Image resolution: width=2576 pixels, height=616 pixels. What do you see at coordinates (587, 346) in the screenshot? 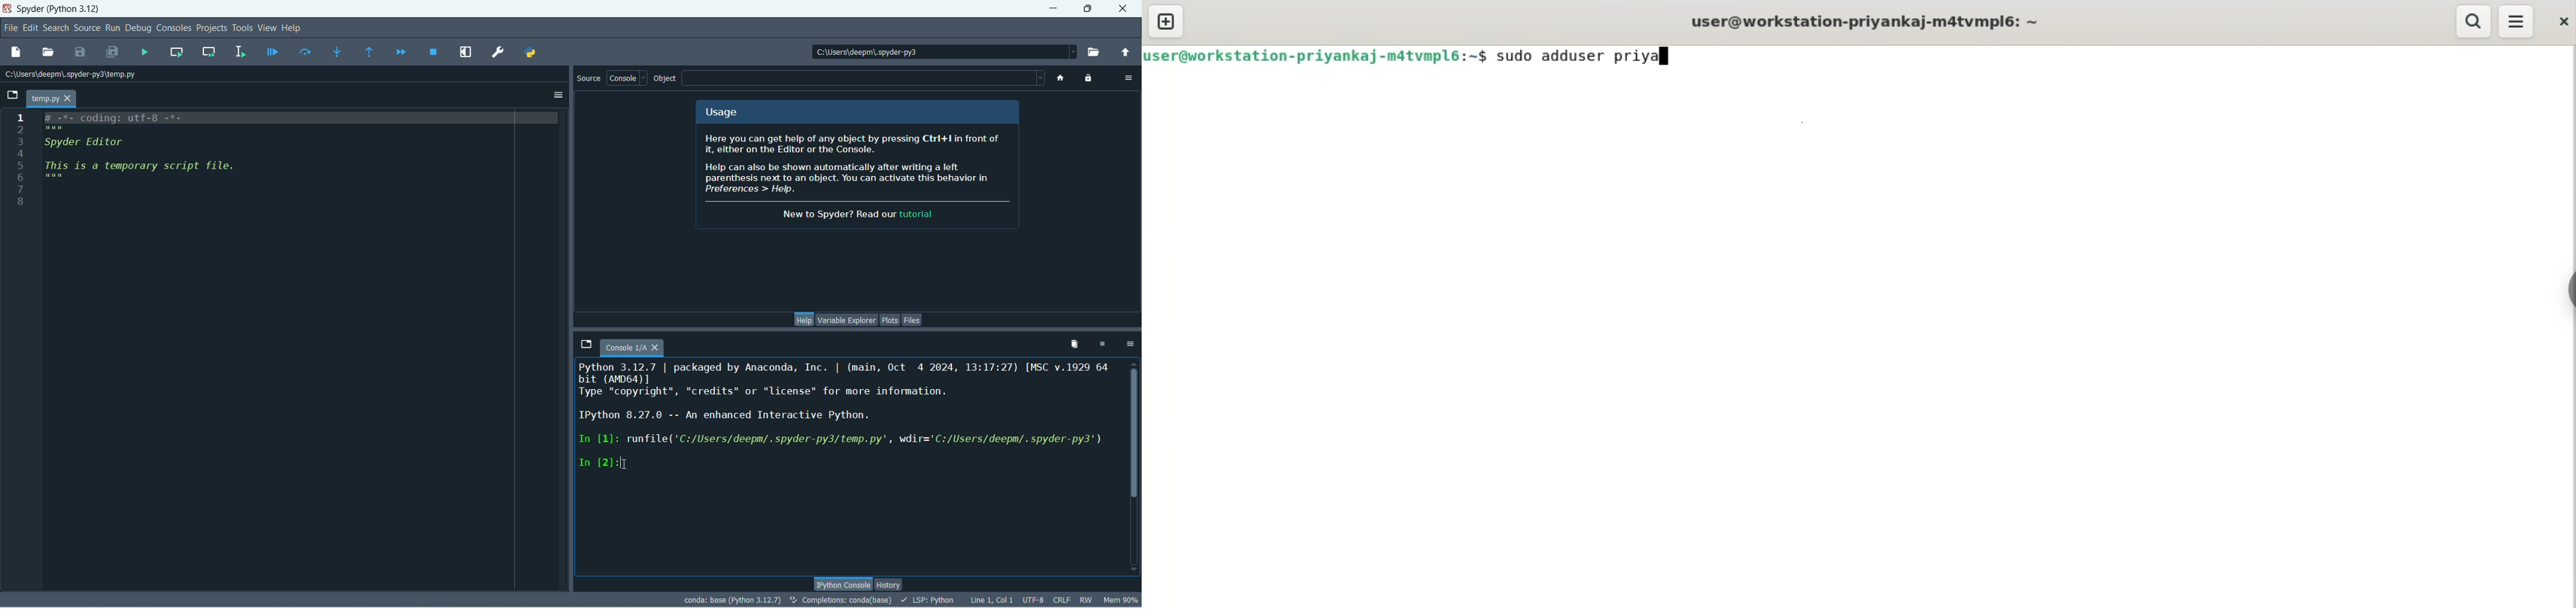
I see `browse tabs` at bounding box center [587, 346].